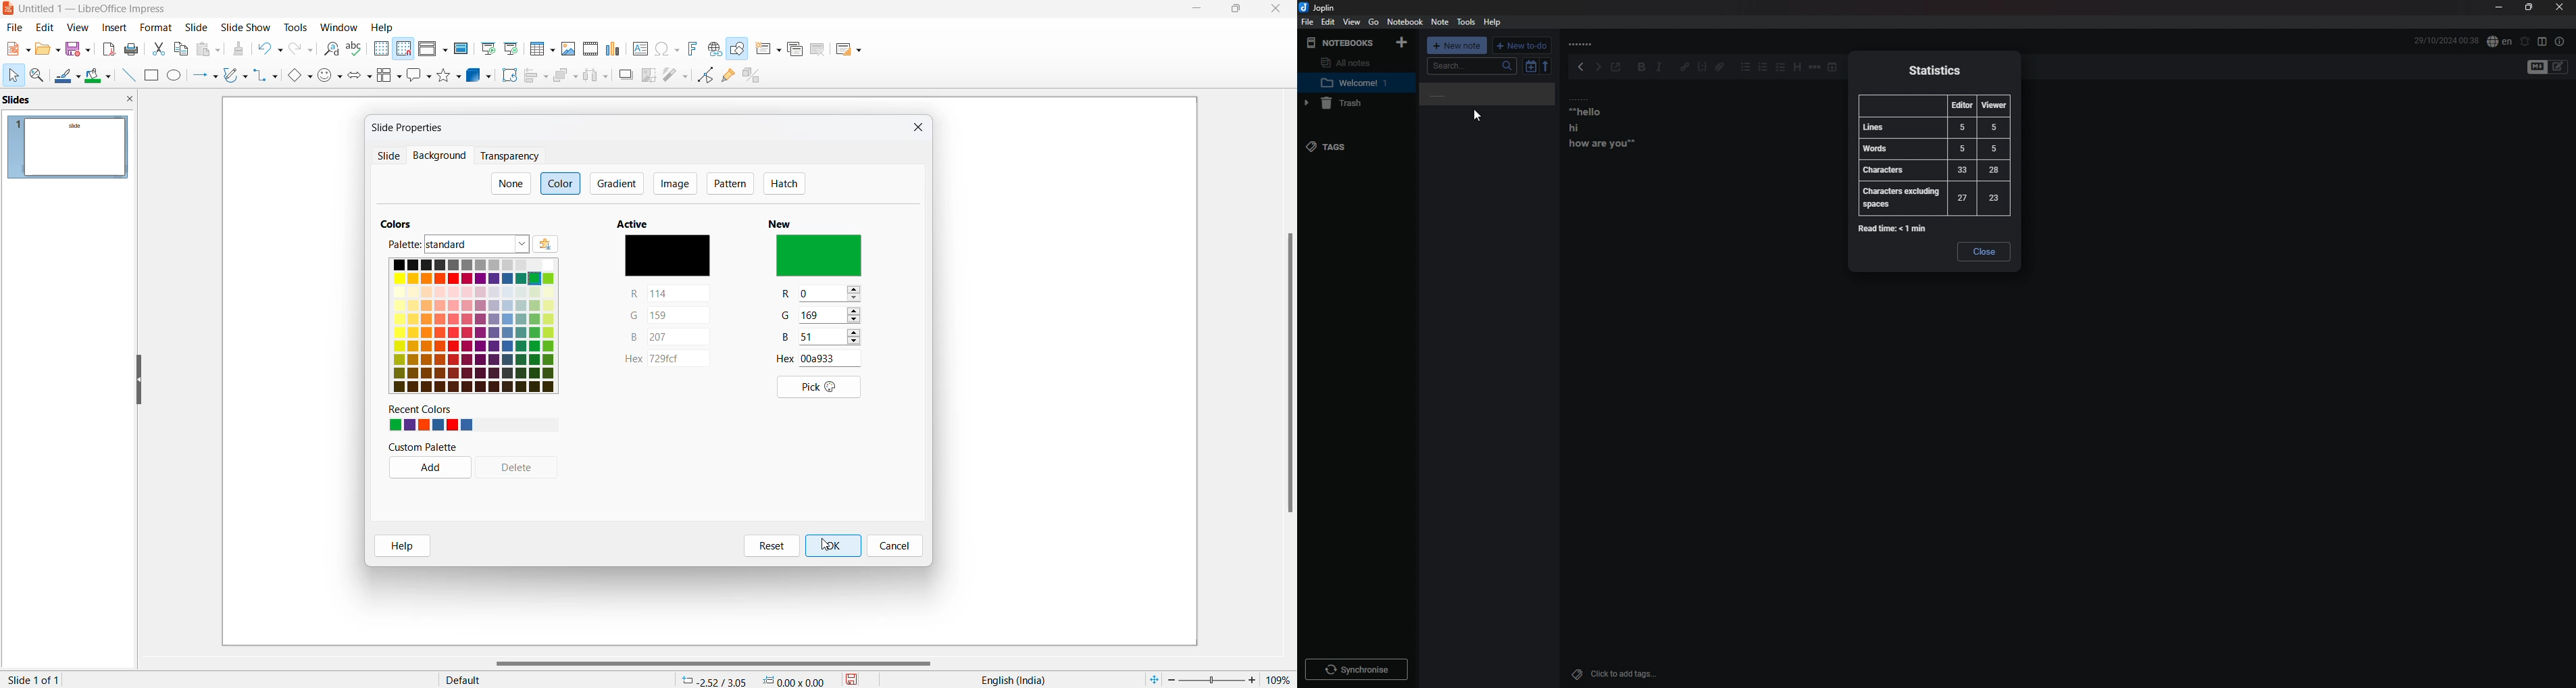 This screenshot has height=700, width=2576. Describe the element at coordinates (1457, 45) in the screenshot. I see `new note` at that location.